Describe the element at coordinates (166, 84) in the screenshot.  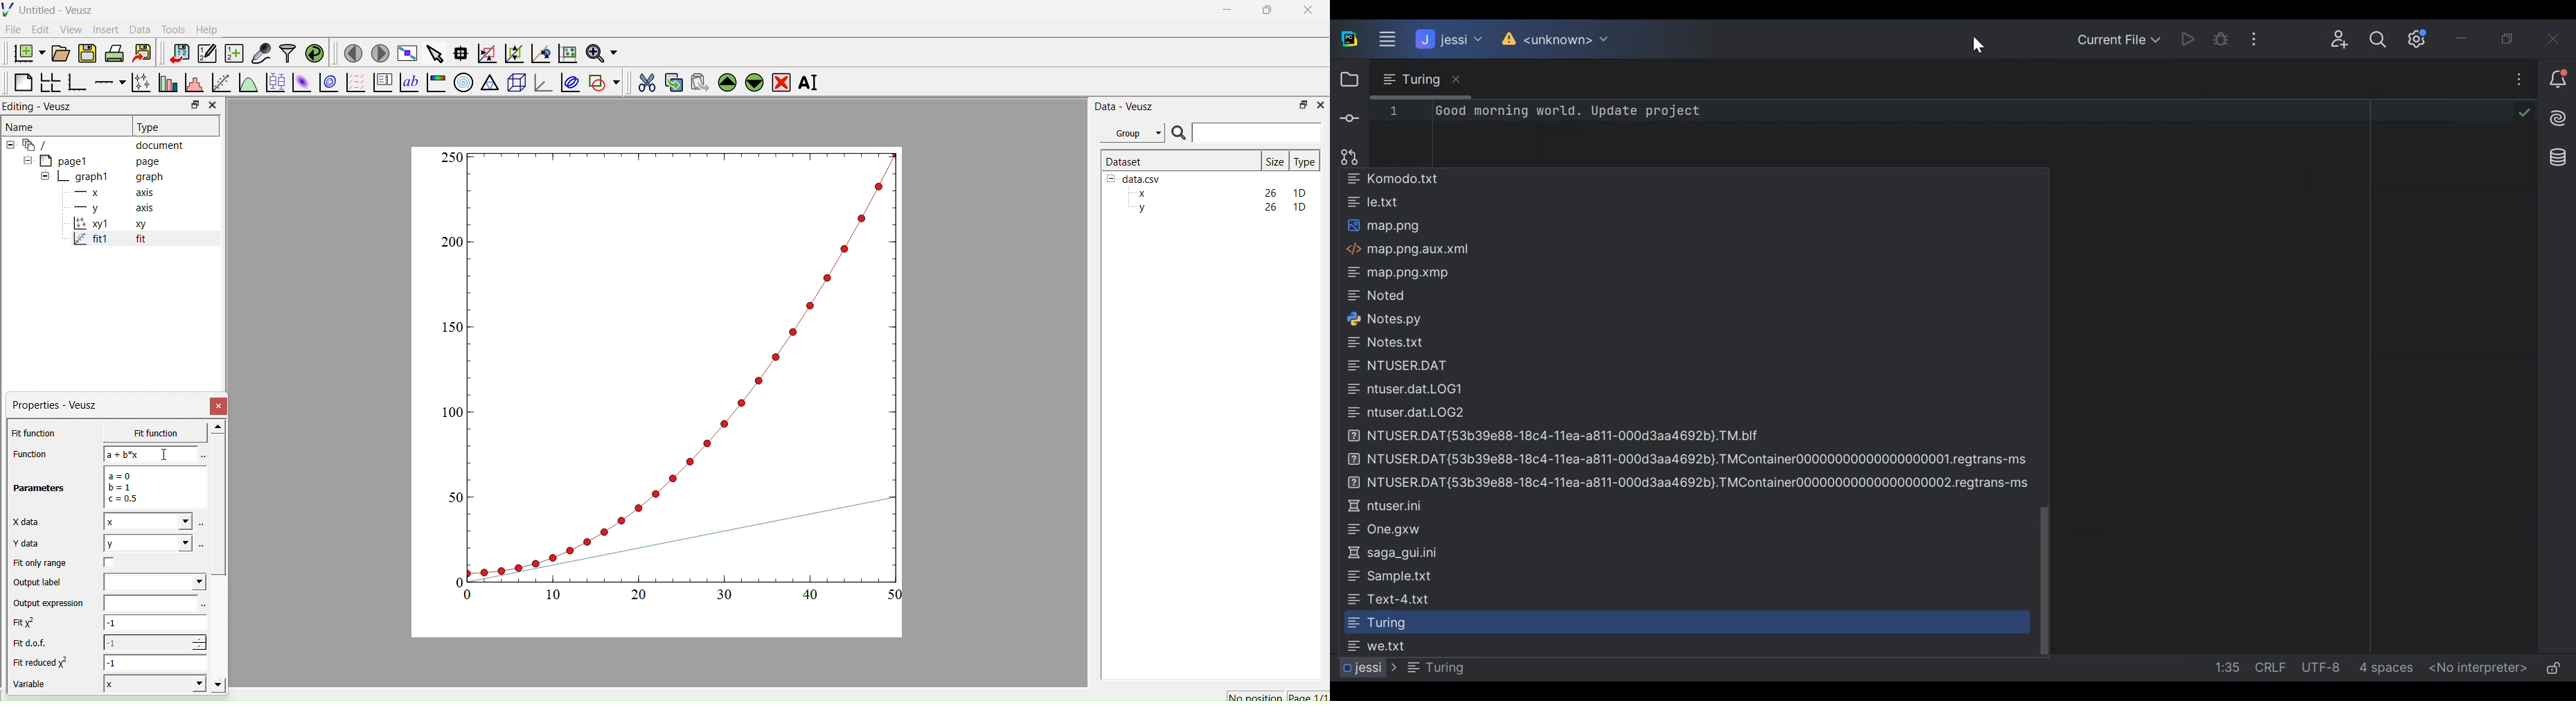
I see `Plot bar charts` at that location.